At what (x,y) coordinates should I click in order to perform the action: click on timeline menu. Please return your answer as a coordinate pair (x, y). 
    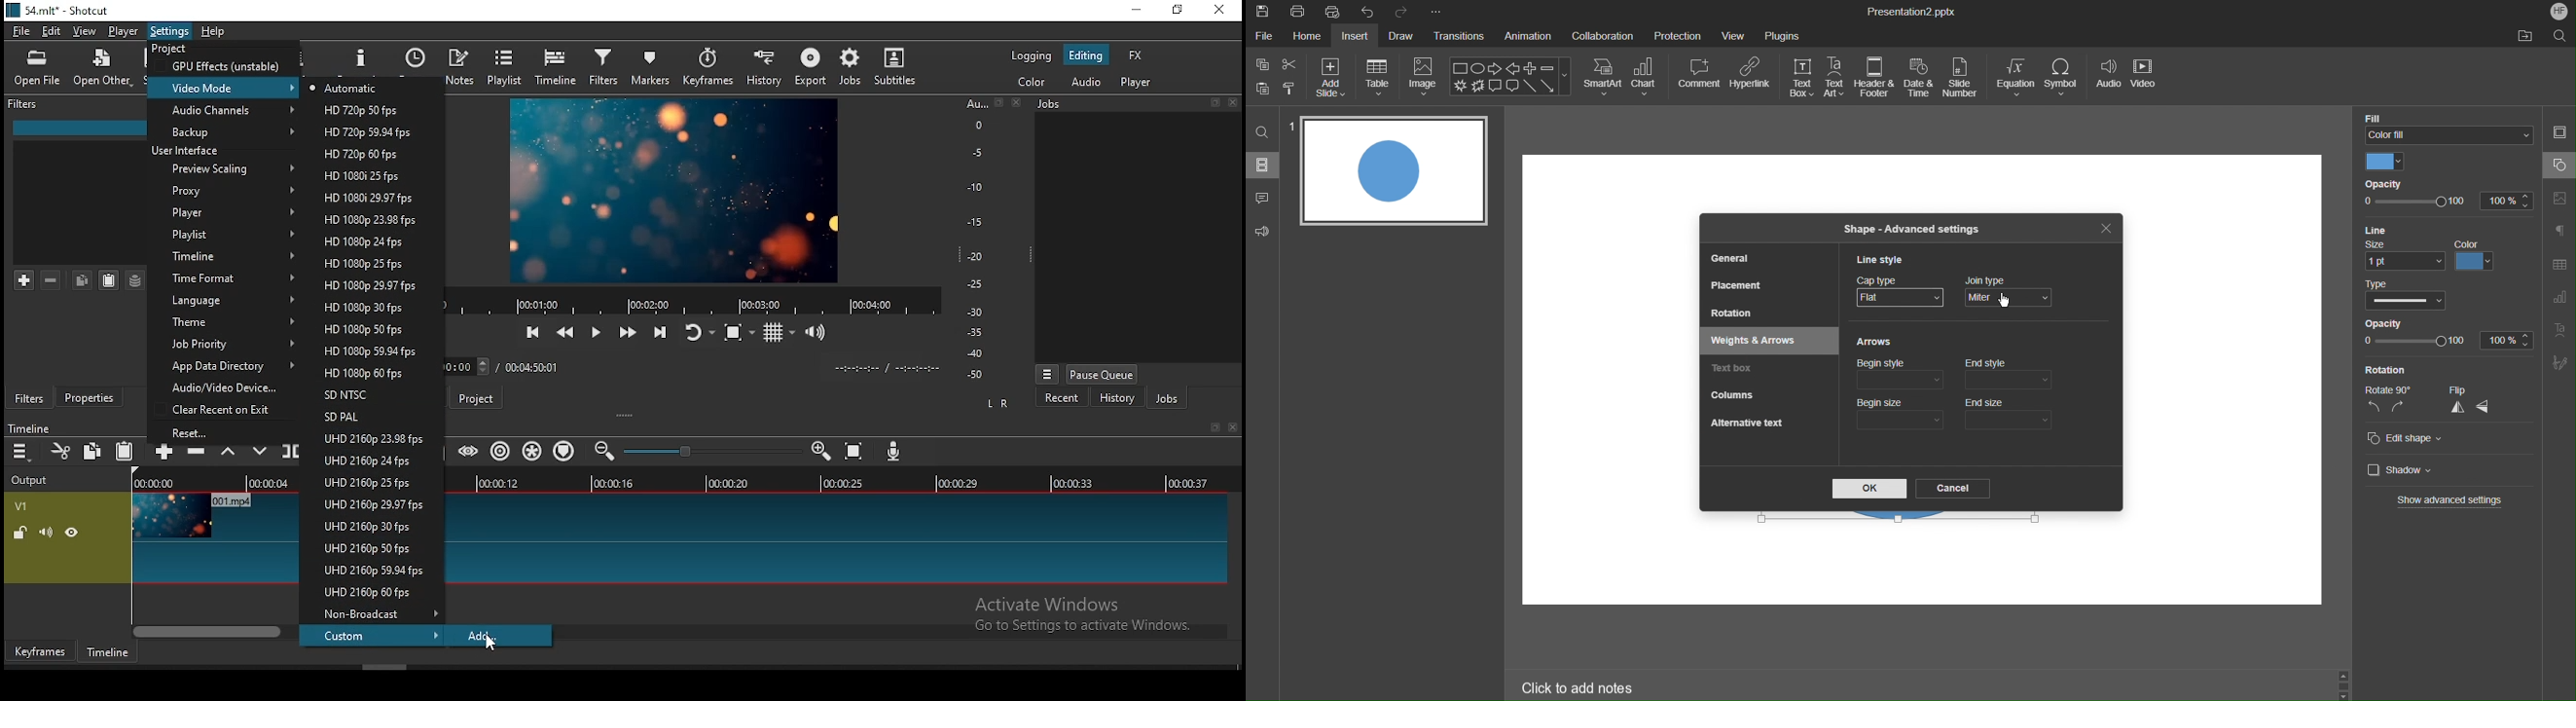
    Looking at the image, I should click on (23, 452).